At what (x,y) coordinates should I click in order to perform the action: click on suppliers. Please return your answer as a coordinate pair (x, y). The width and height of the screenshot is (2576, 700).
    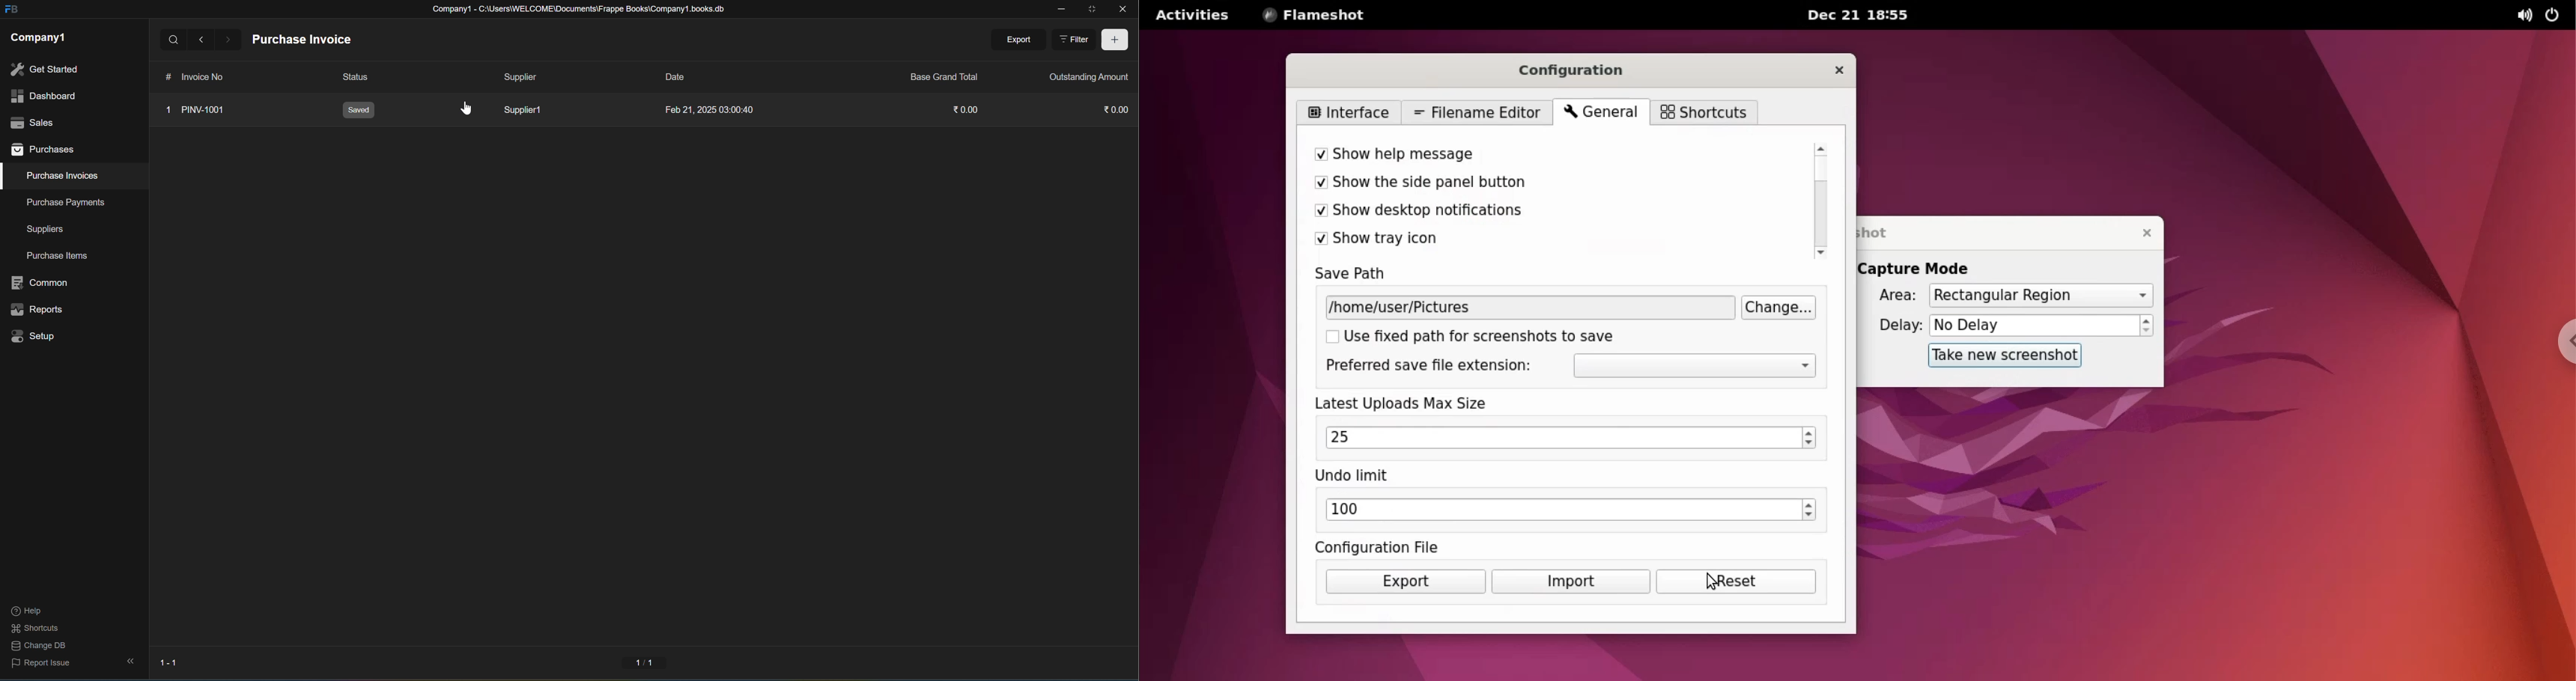
    Looking at the image, I should click on (45, 229).